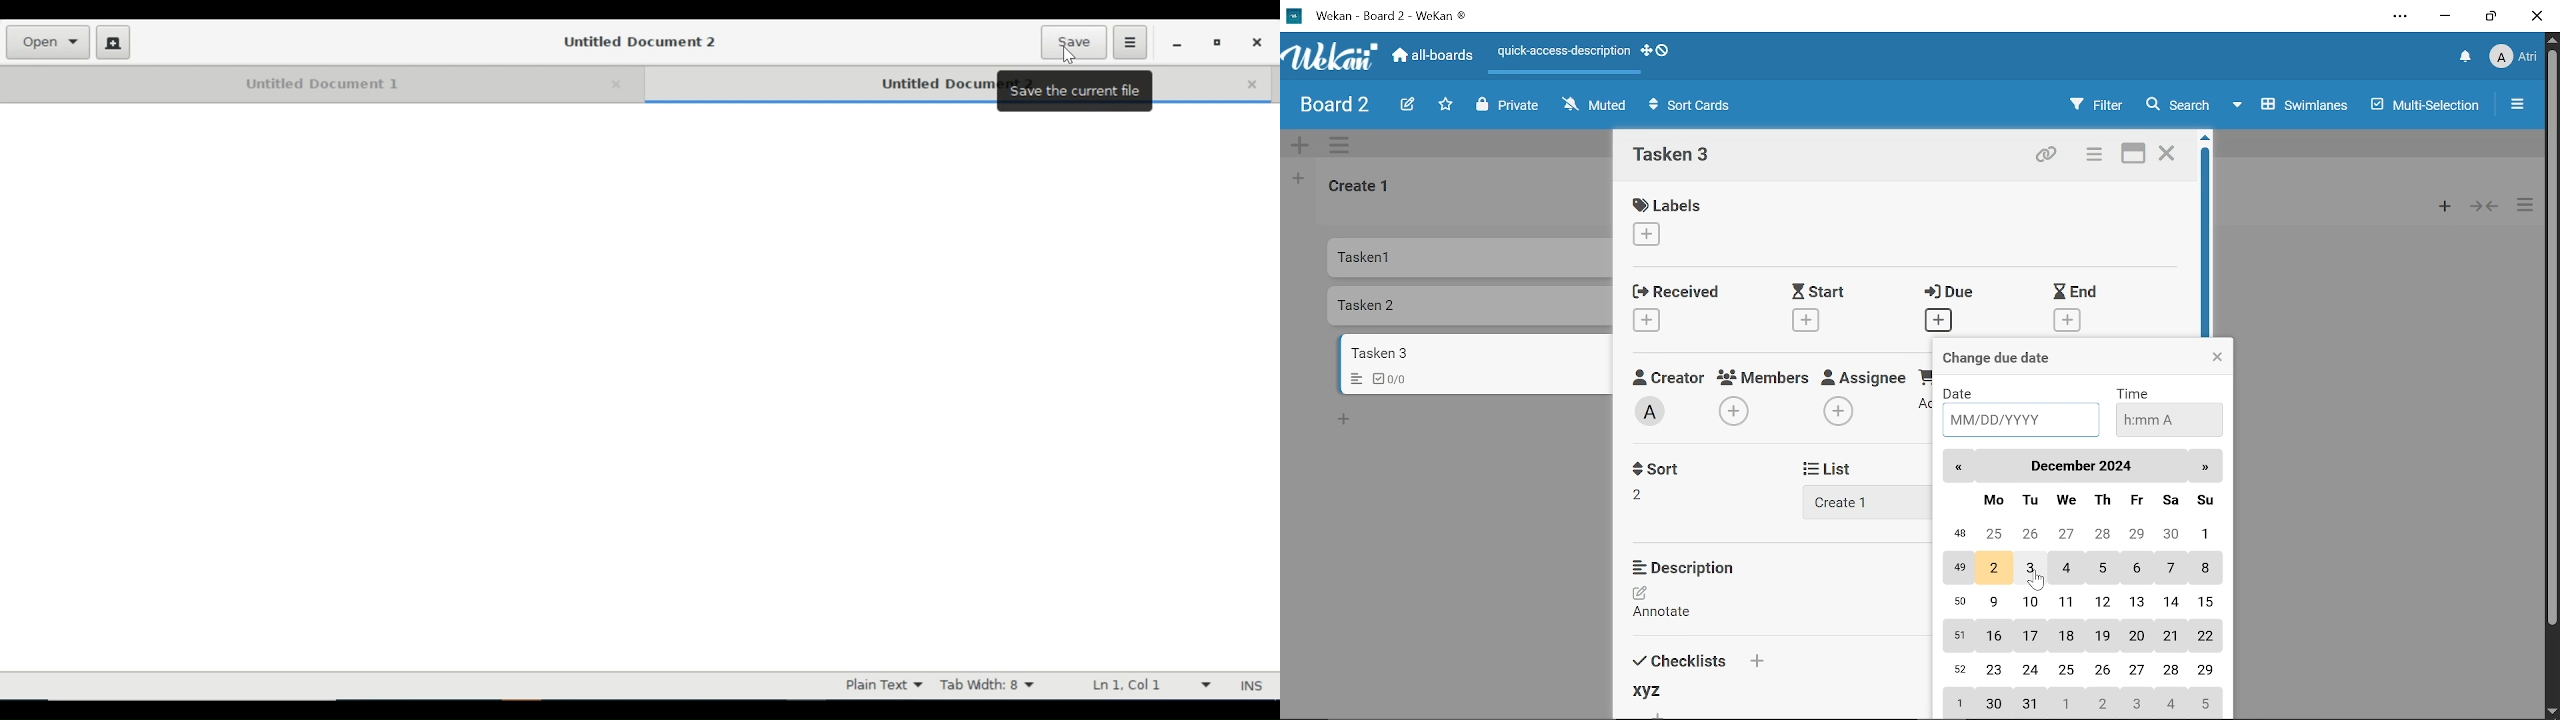  I want to click on Plain Text, so click(883, 685).